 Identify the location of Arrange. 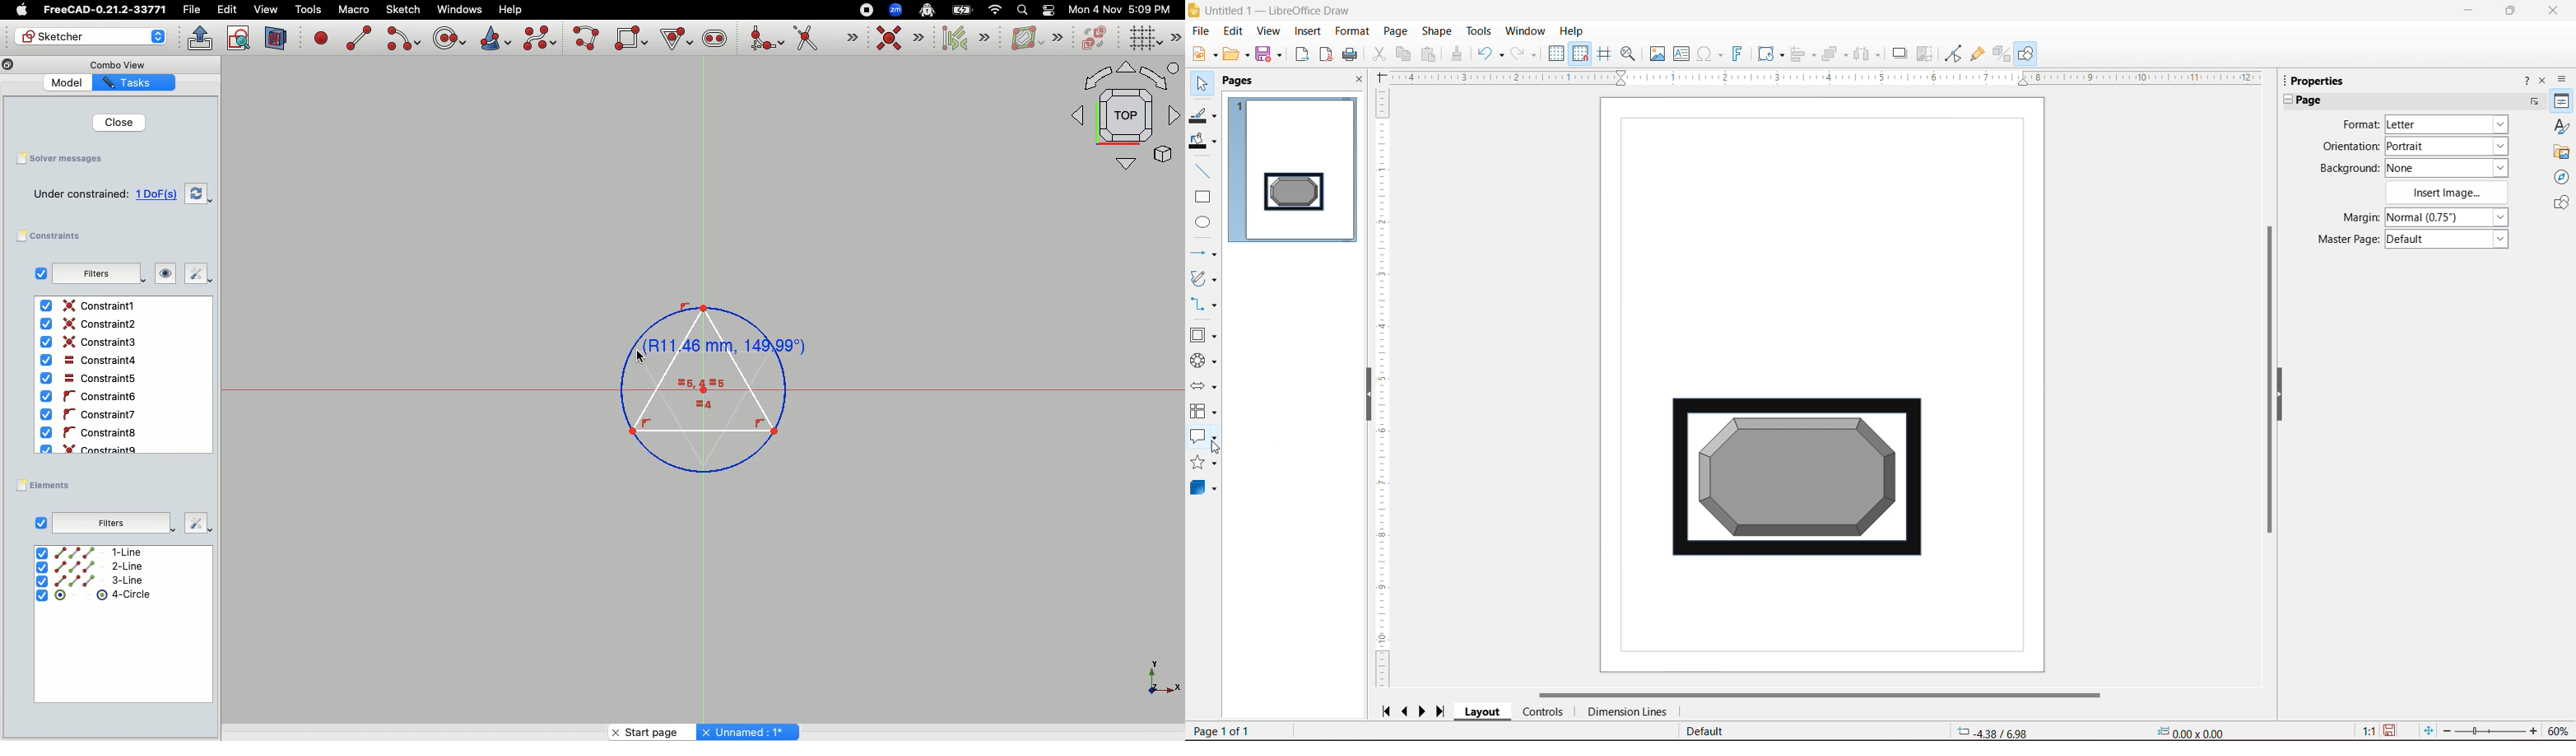
(1835, 52).